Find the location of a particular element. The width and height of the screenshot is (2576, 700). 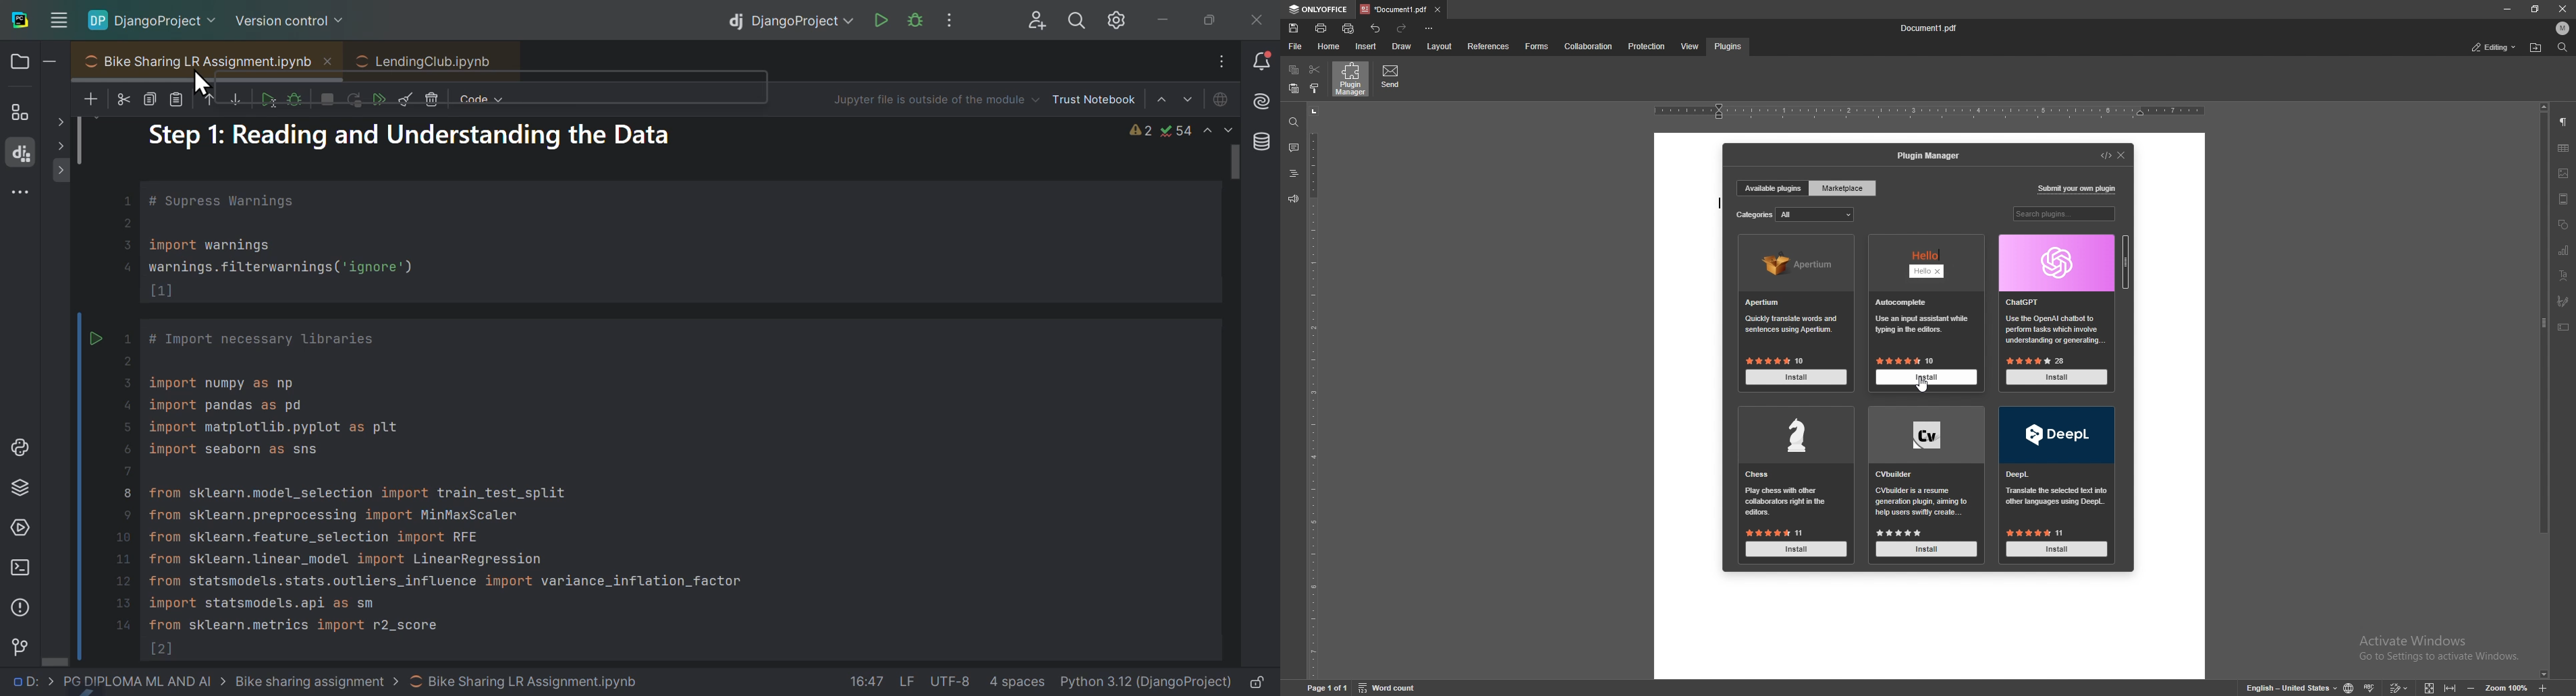

table is located at coordinates (2563, 148).